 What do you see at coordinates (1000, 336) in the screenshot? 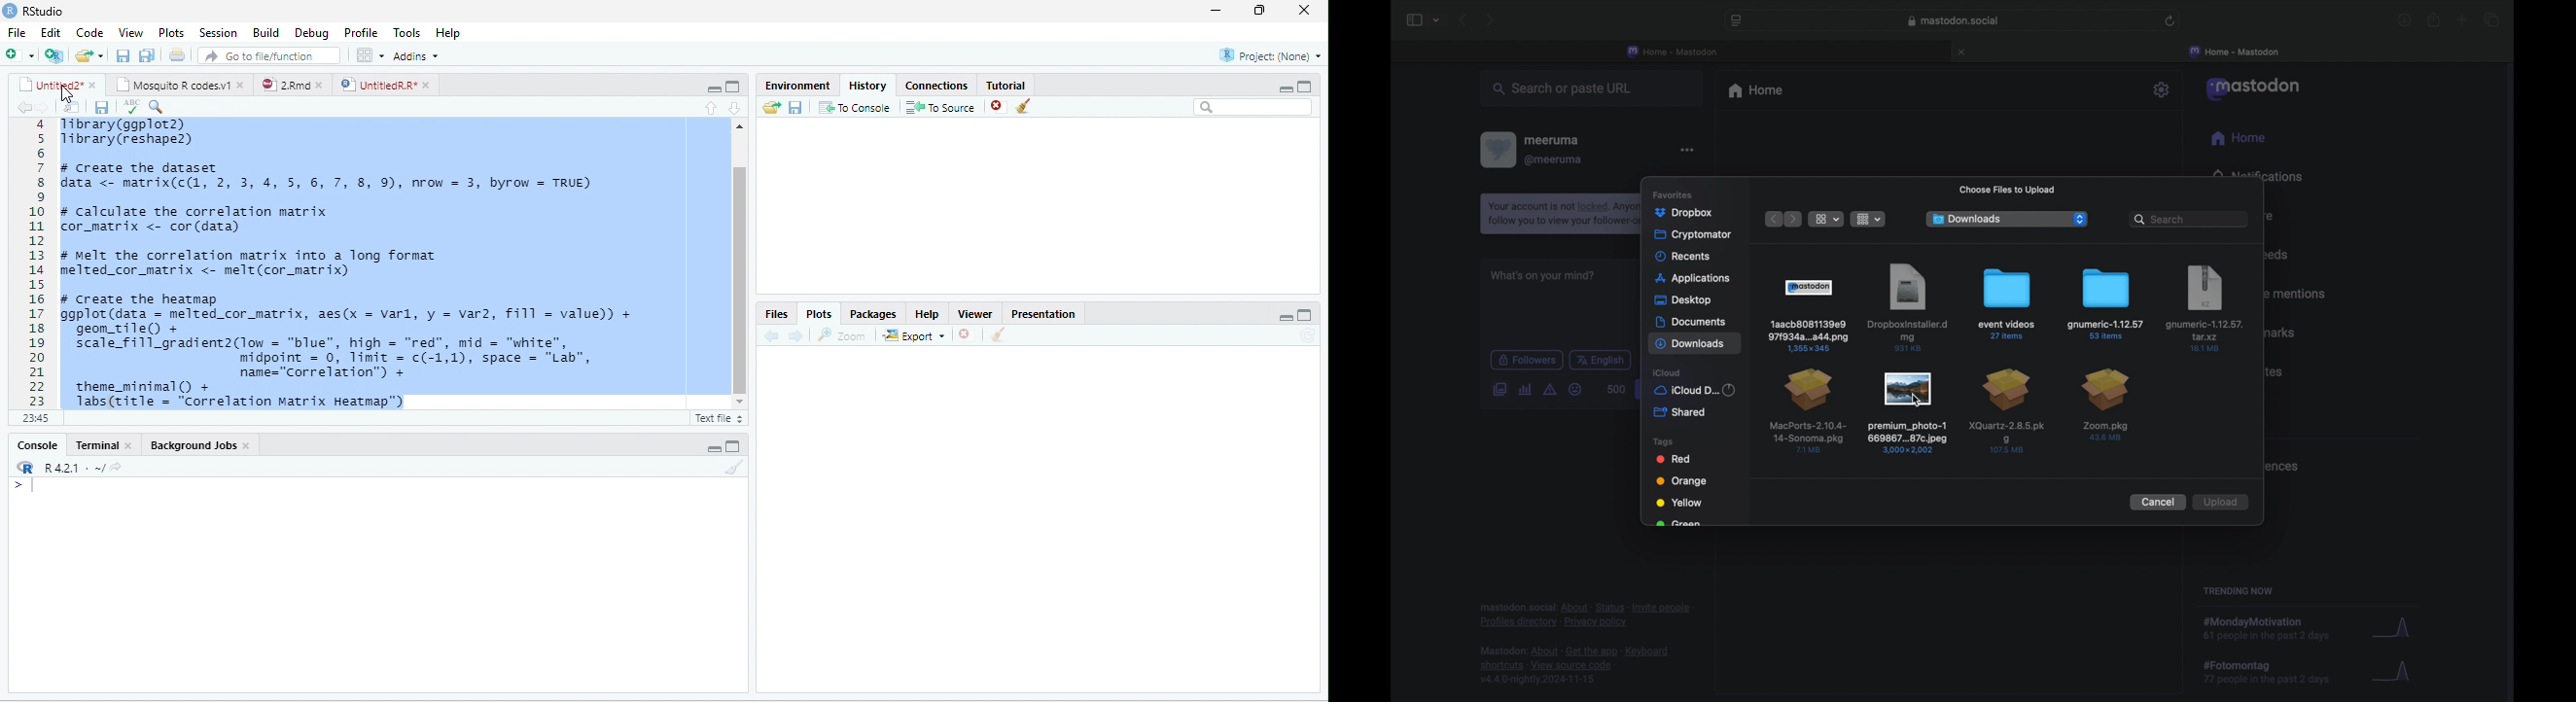
I see `CLEAN` at bounding box center [1000, 336].